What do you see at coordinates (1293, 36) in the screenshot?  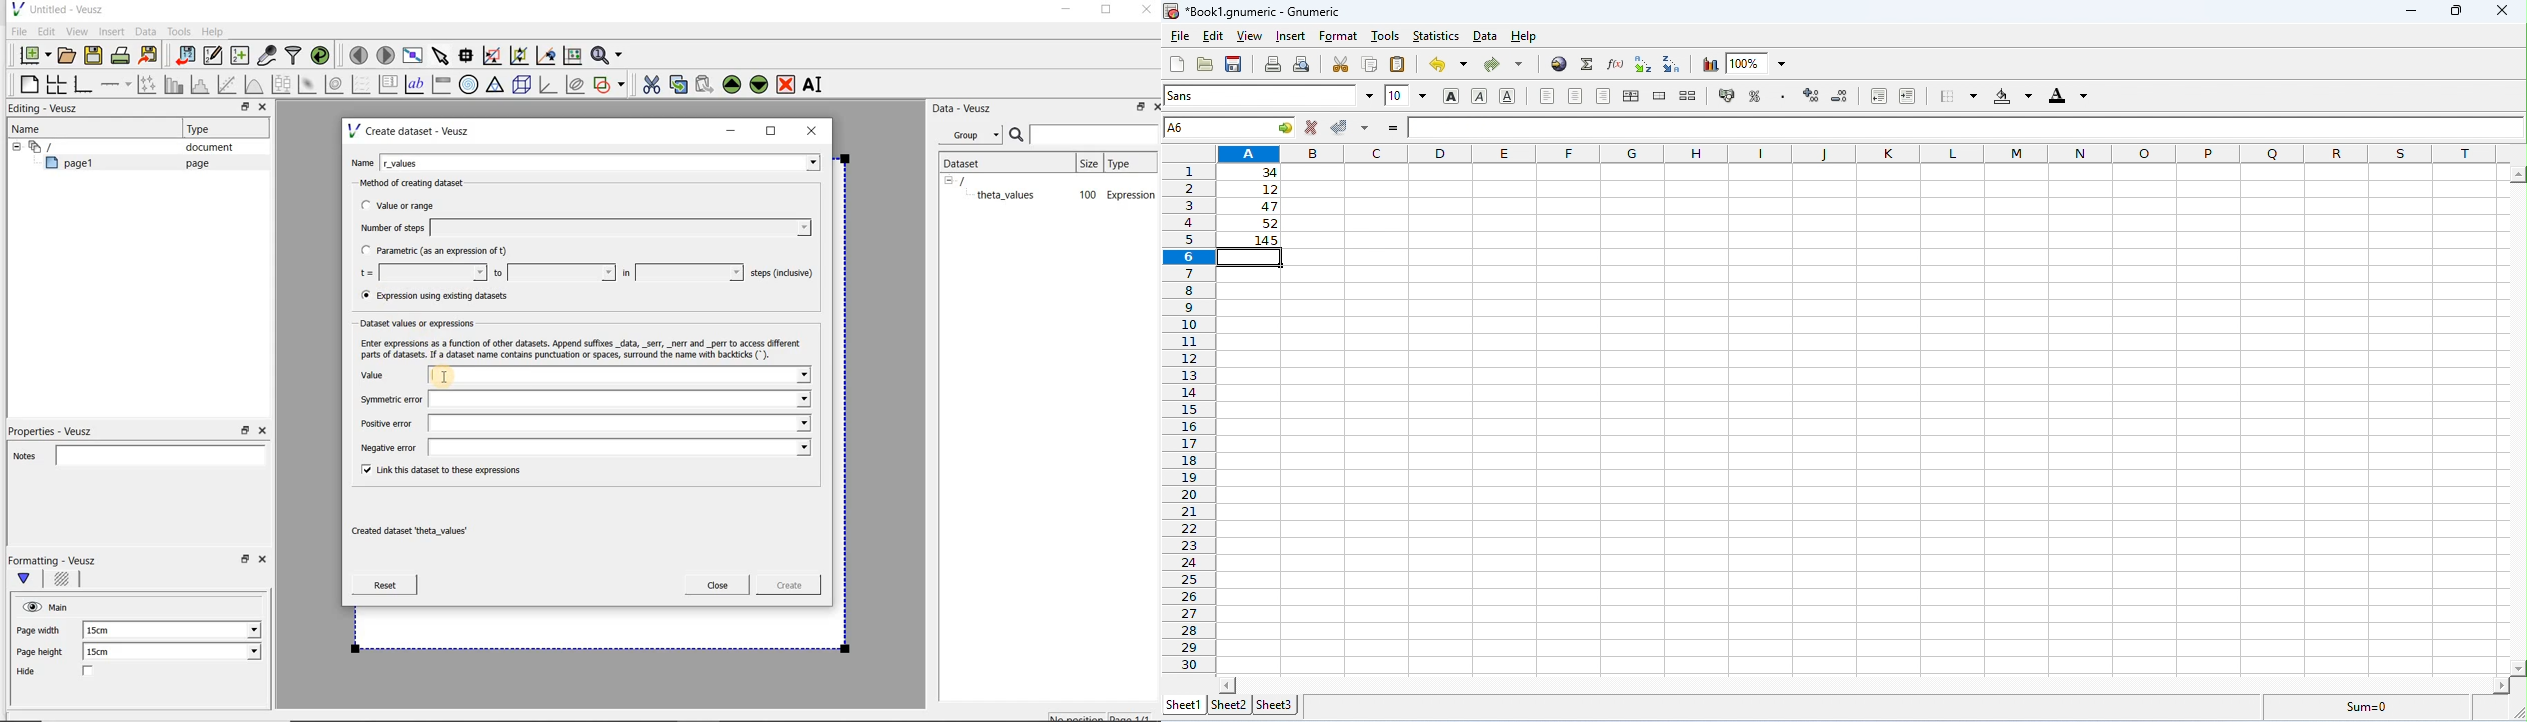 I see `insert` at bounding box center [1293, 36].